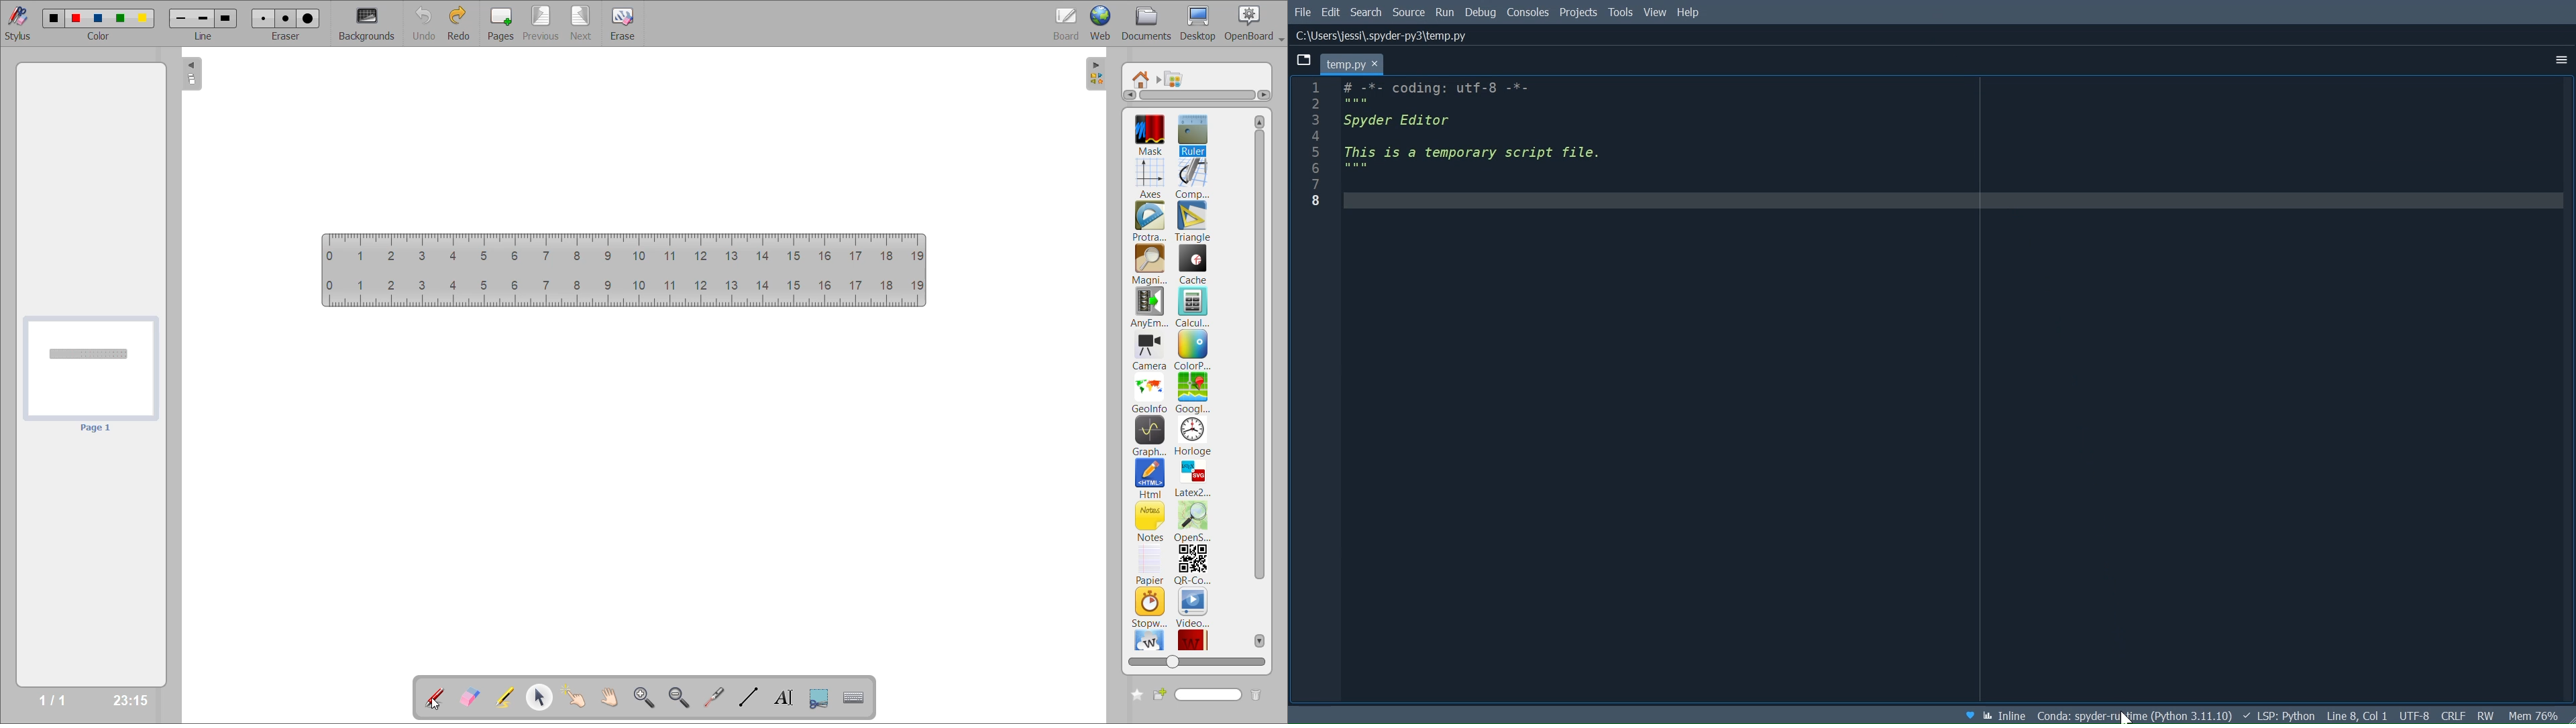 Image resolution: width=2576 pixels, height=728 pixels. I want to click on zoom out, so click(681, 697).